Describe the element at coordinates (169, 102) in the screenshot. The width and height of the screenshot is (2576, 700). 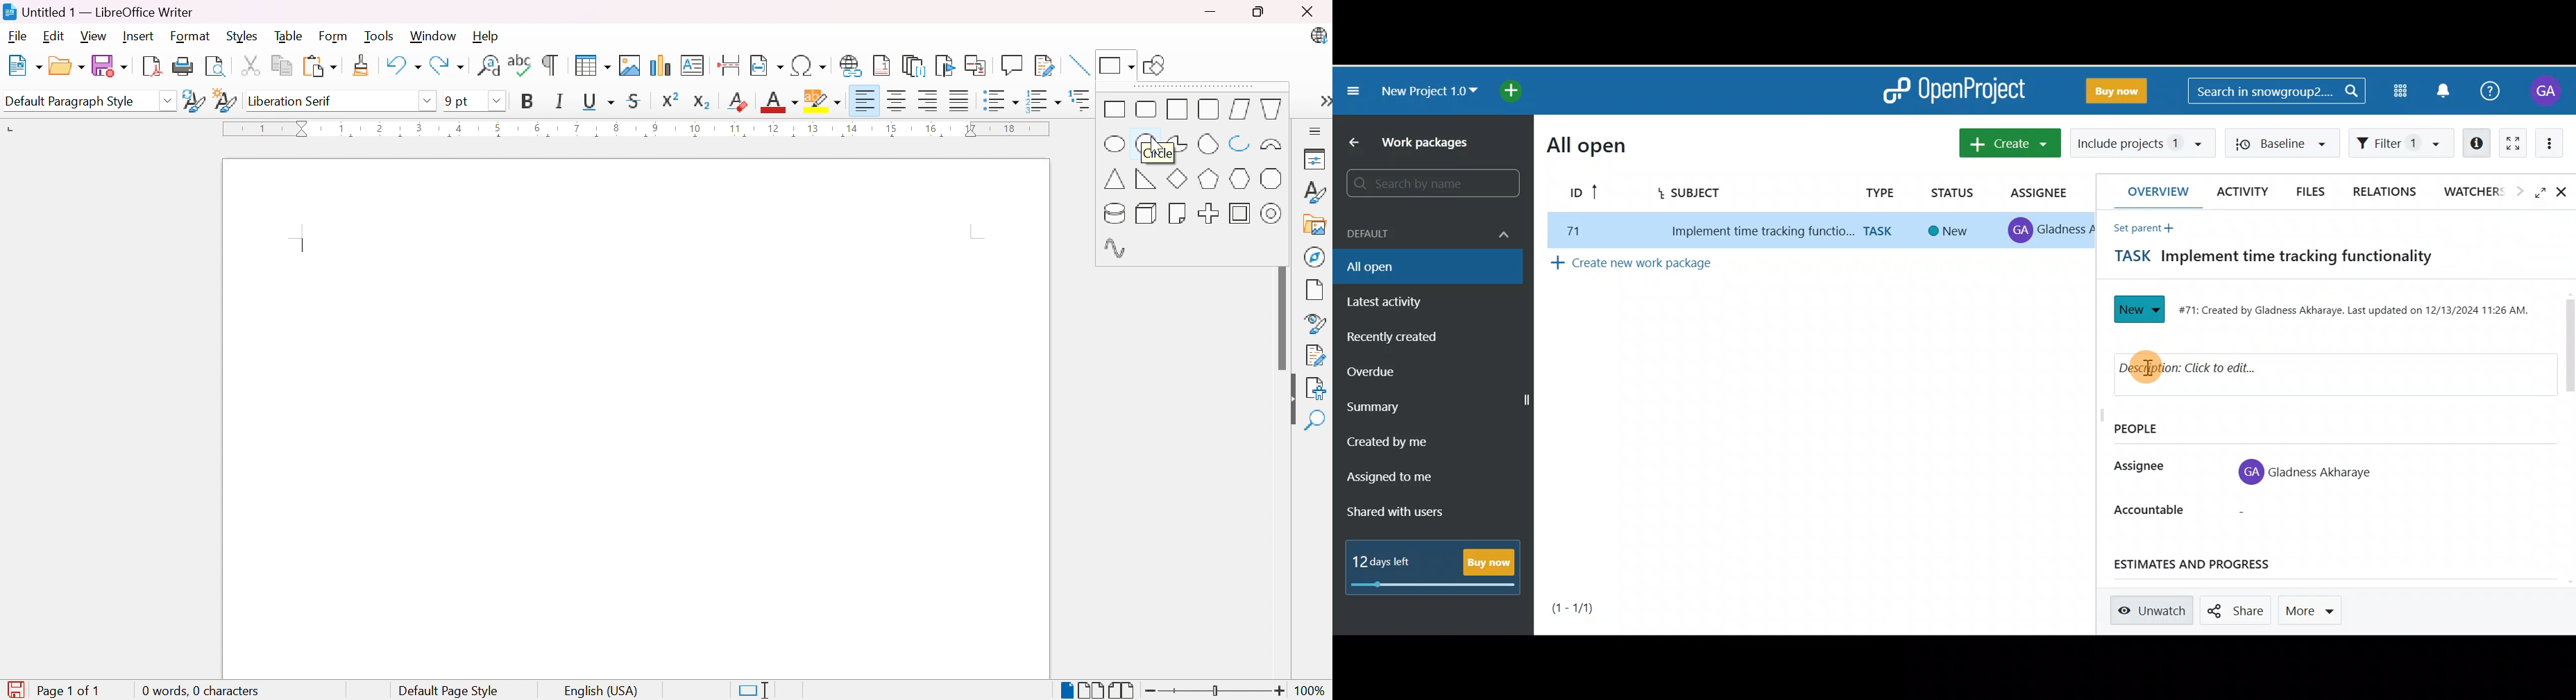
I see `Drop down` at that location.